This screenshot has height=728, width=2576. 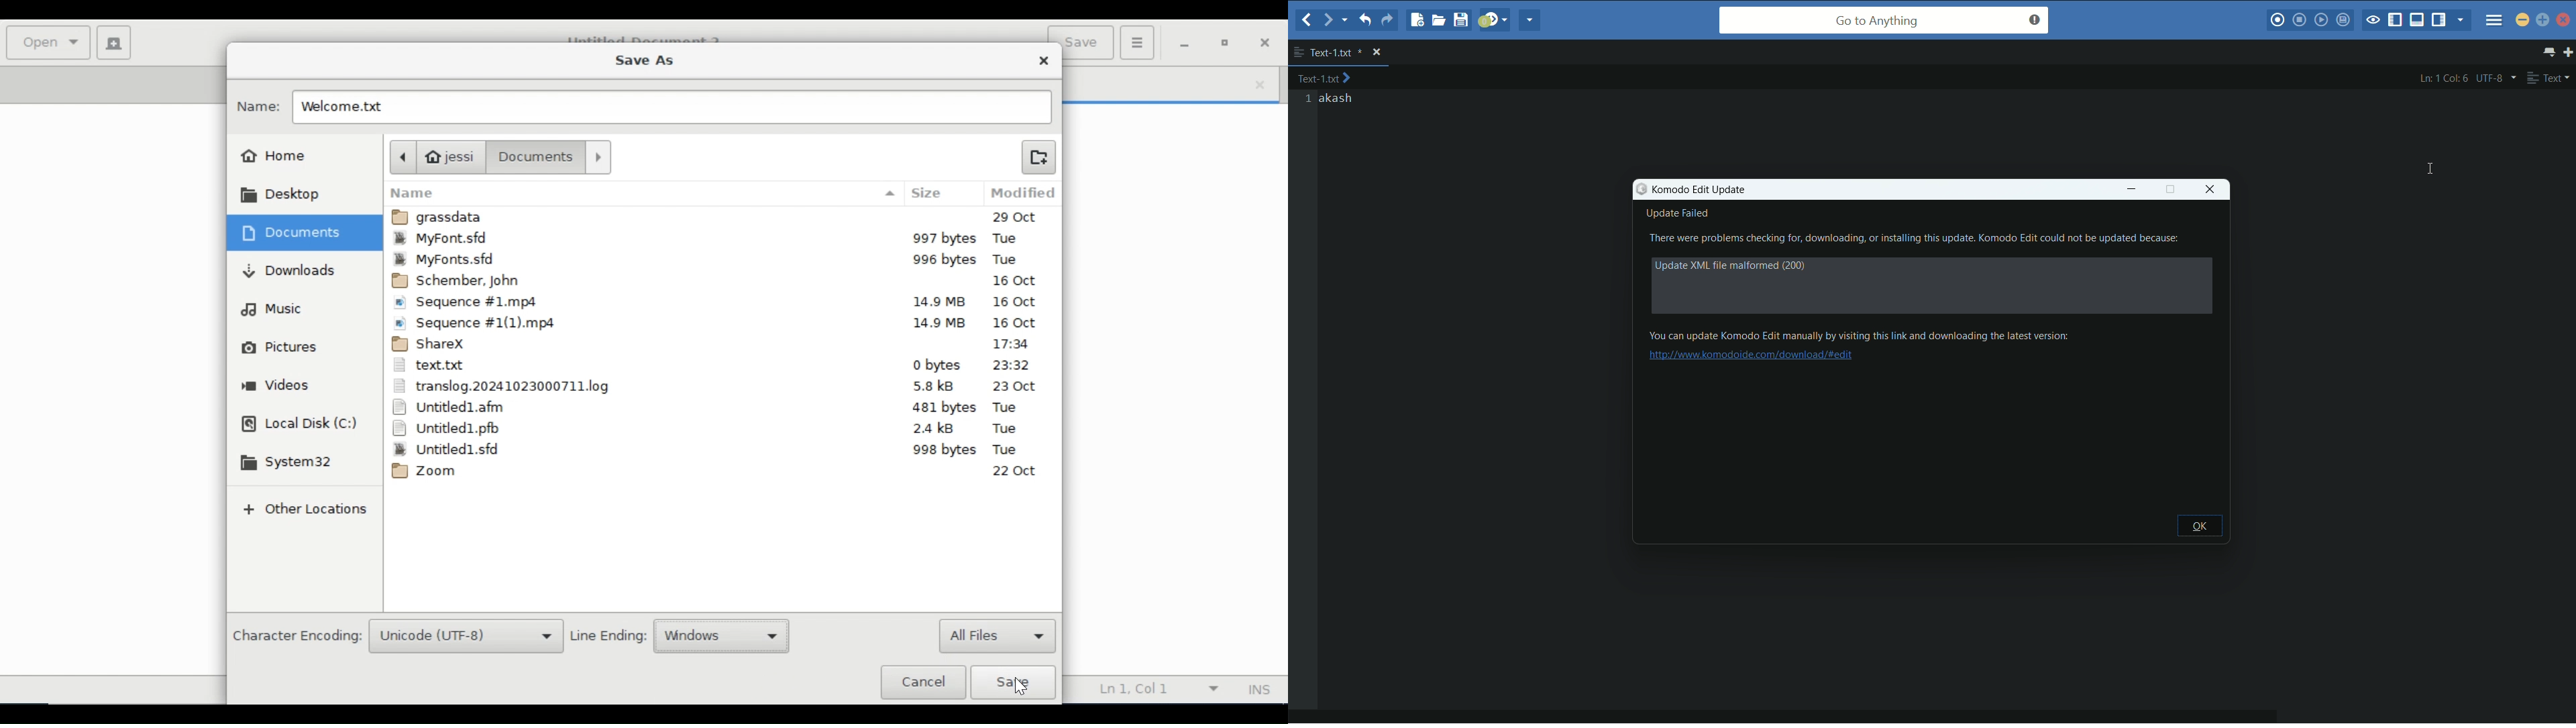 What do you see at coordinates (719, 345) in the screenshot?
I see `ShareX 17:34` at bounding box center [719, 345].